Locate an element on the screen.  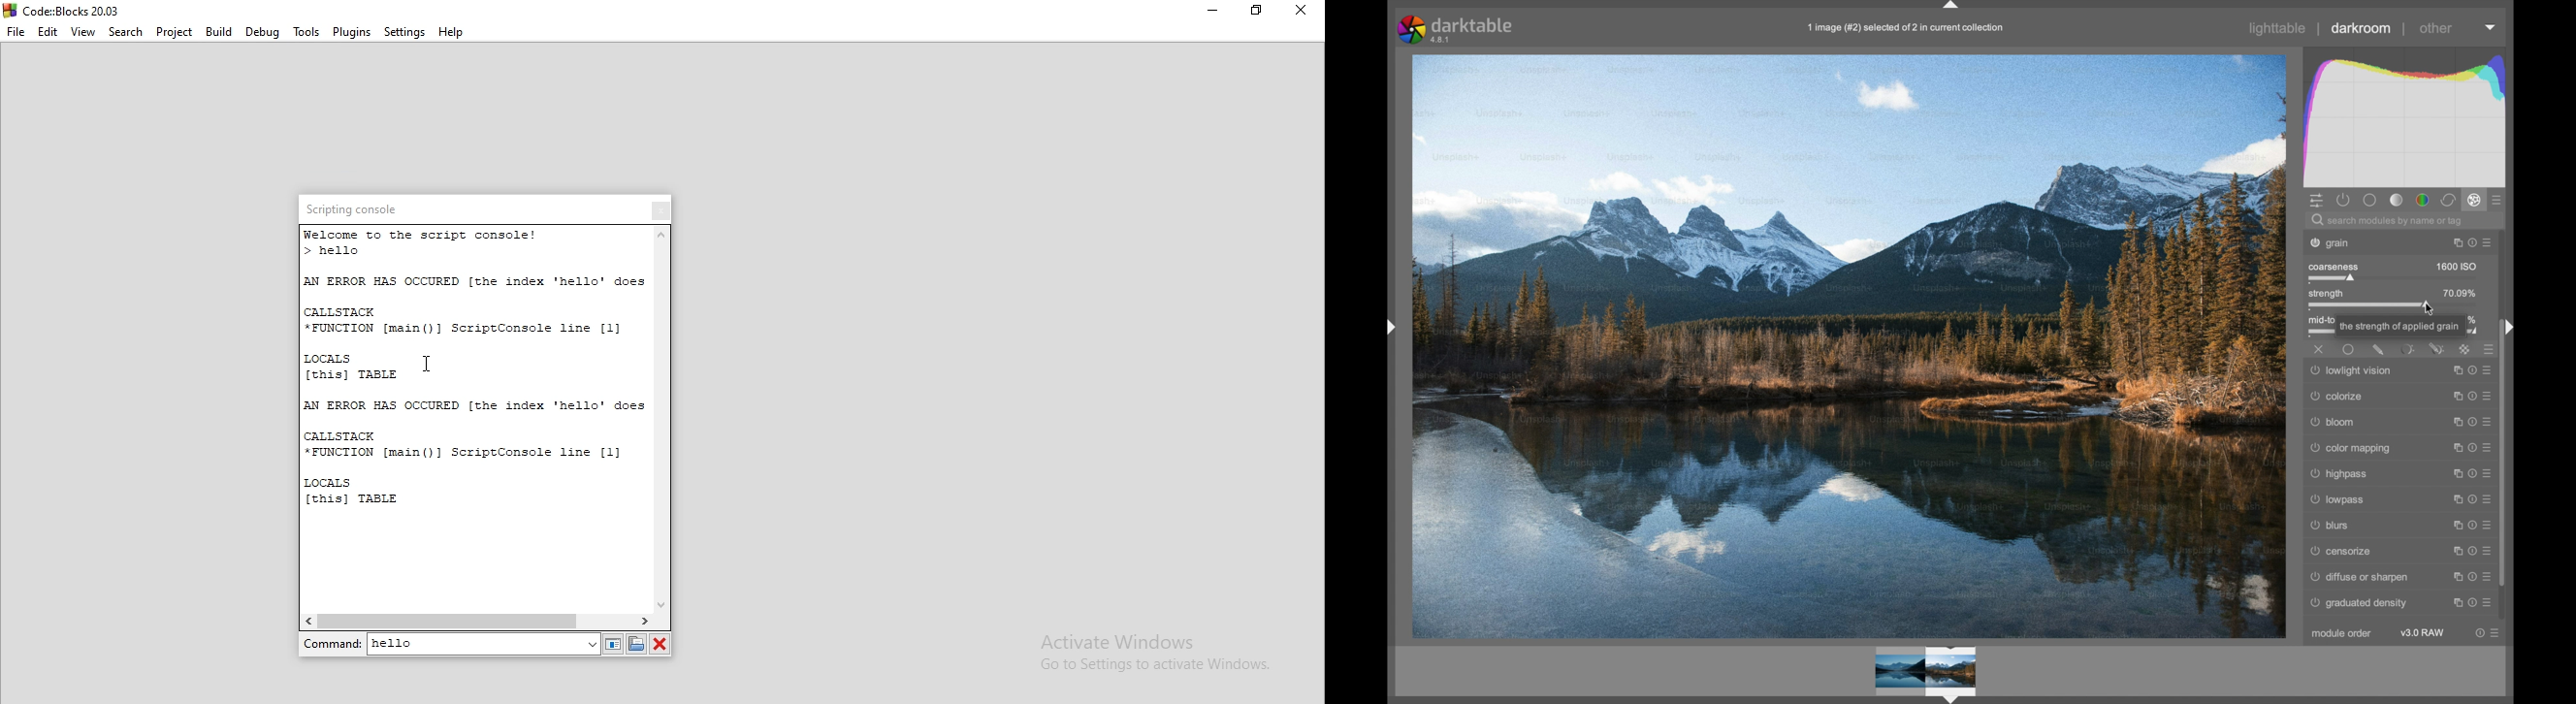
1 image (#2) selected of 2 in current collection is located at coordinates (1912, 32).